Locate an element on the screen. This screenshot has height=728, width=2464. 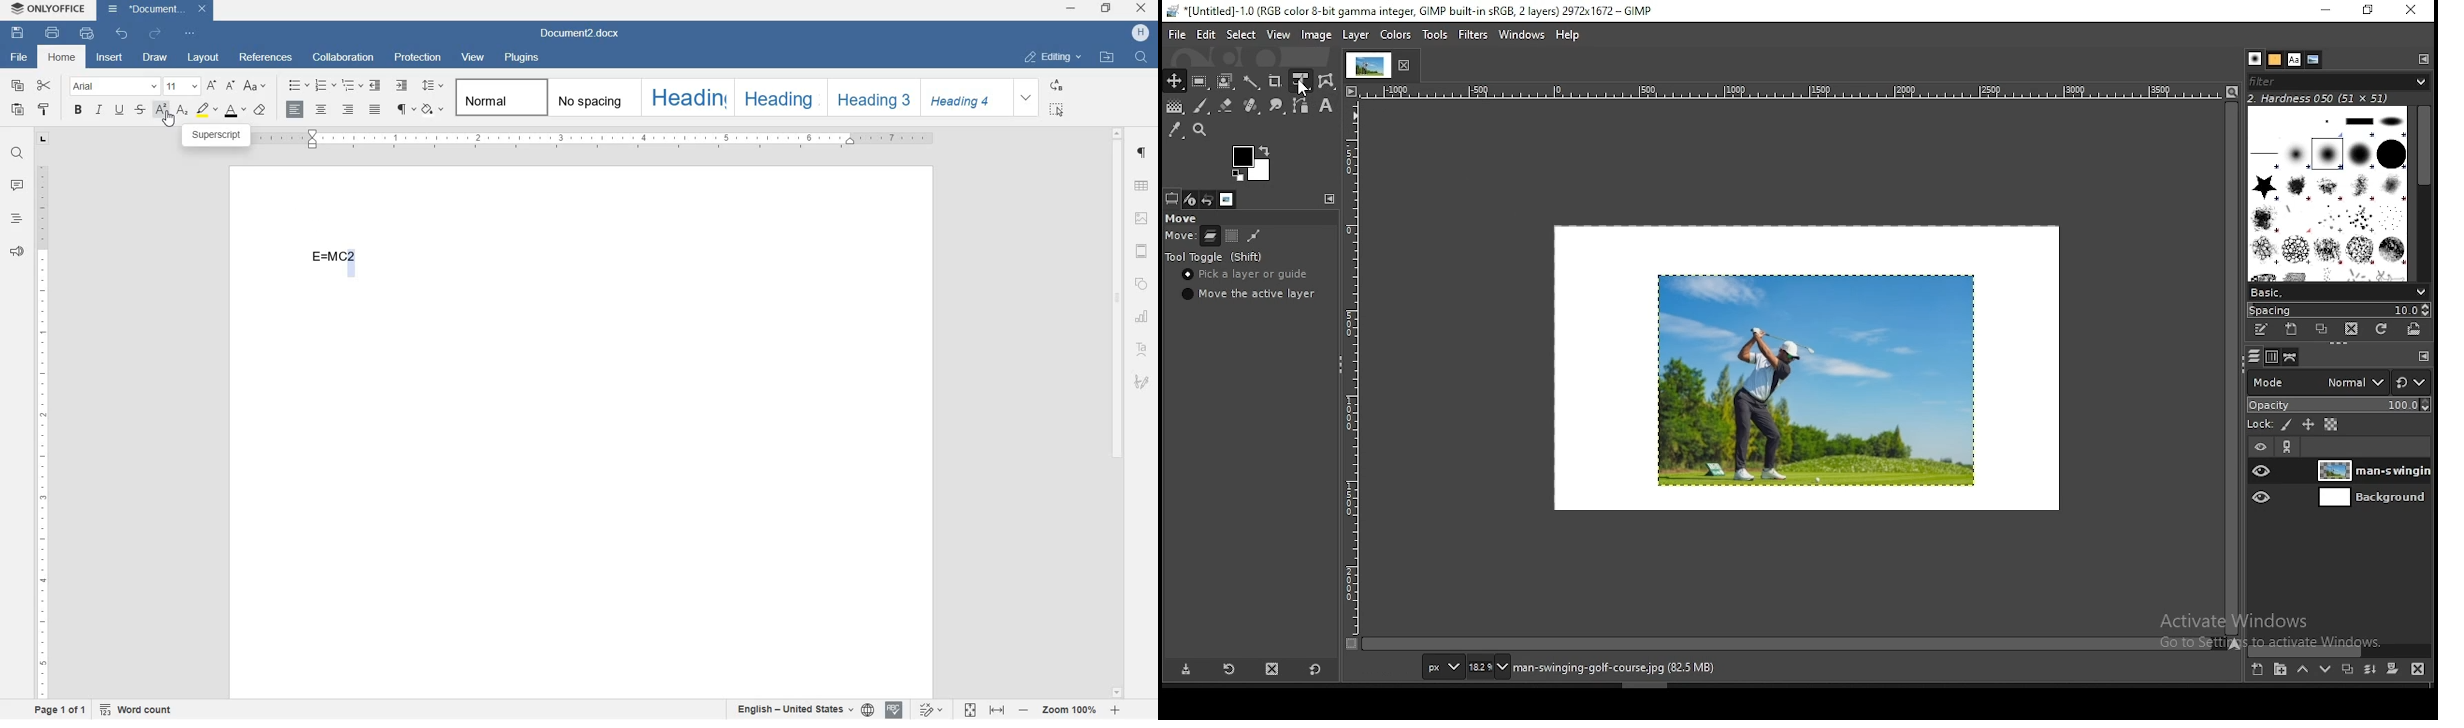
brushes is located at coordinates (2328, 194).